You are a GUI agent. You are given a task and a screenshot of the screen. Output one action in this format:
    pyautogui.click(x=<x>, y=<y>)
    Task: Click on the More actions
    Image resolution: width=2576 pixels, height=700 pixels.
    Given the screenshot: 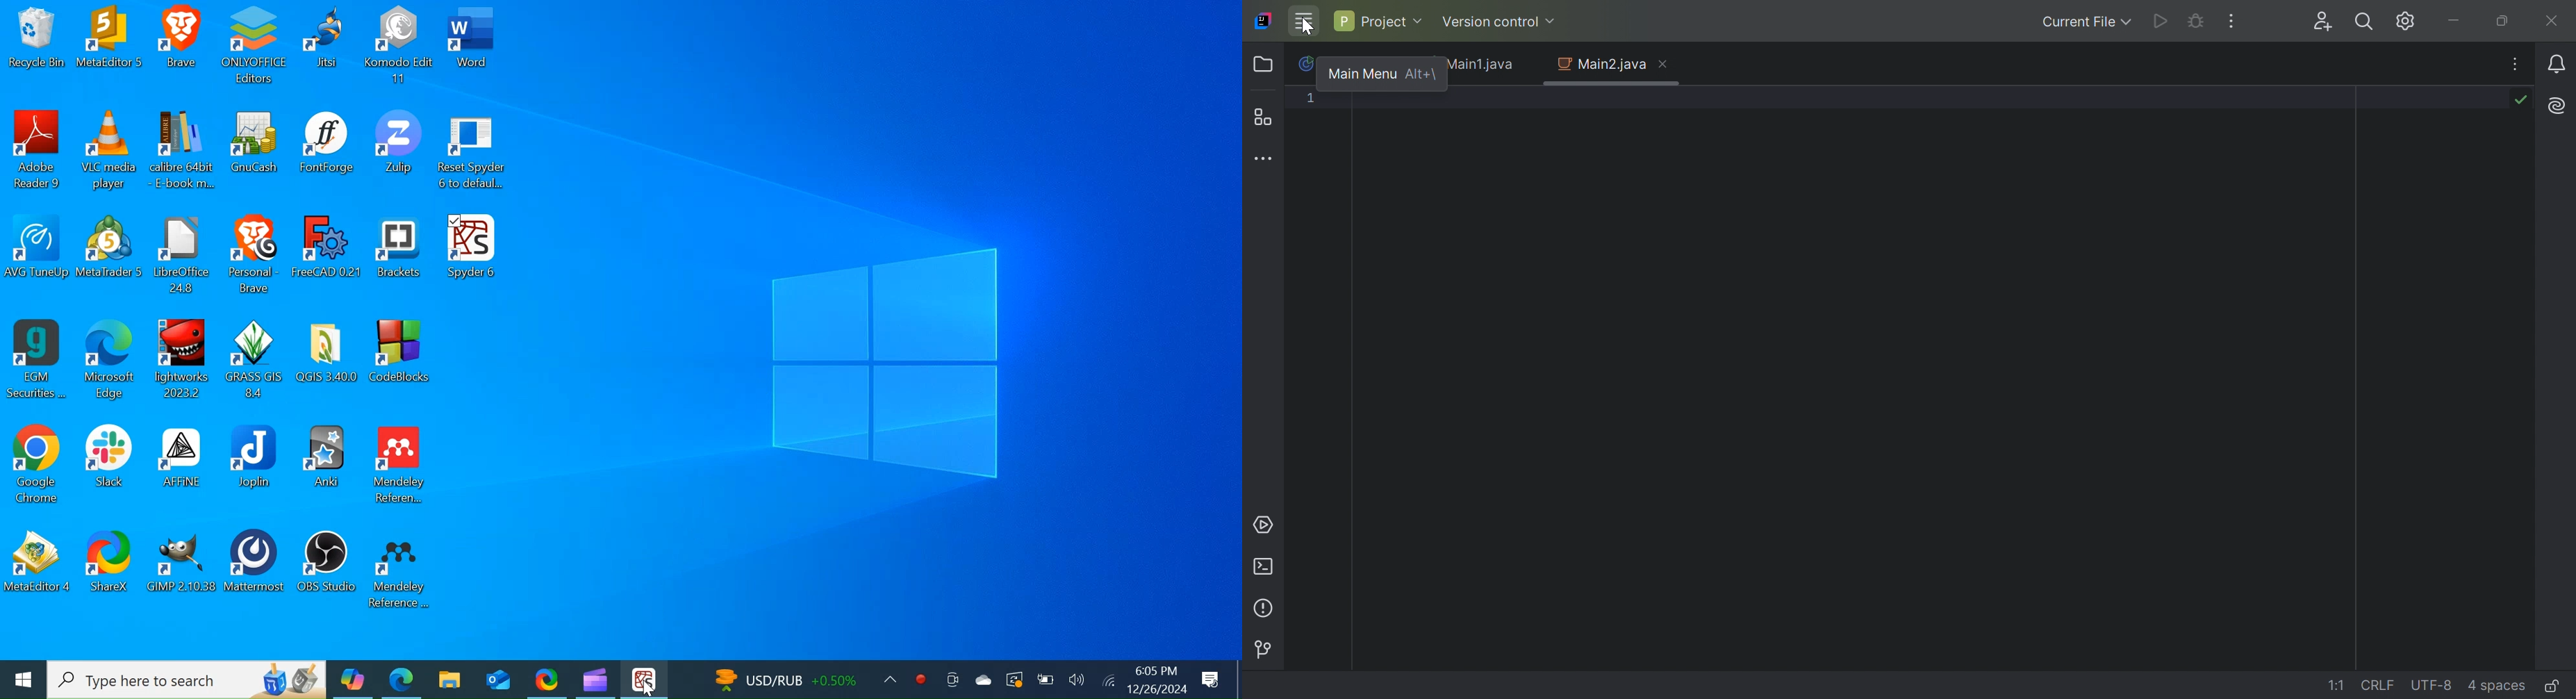 What is the action you would take?
    pyautogui.click(x=2232, y=21)
    